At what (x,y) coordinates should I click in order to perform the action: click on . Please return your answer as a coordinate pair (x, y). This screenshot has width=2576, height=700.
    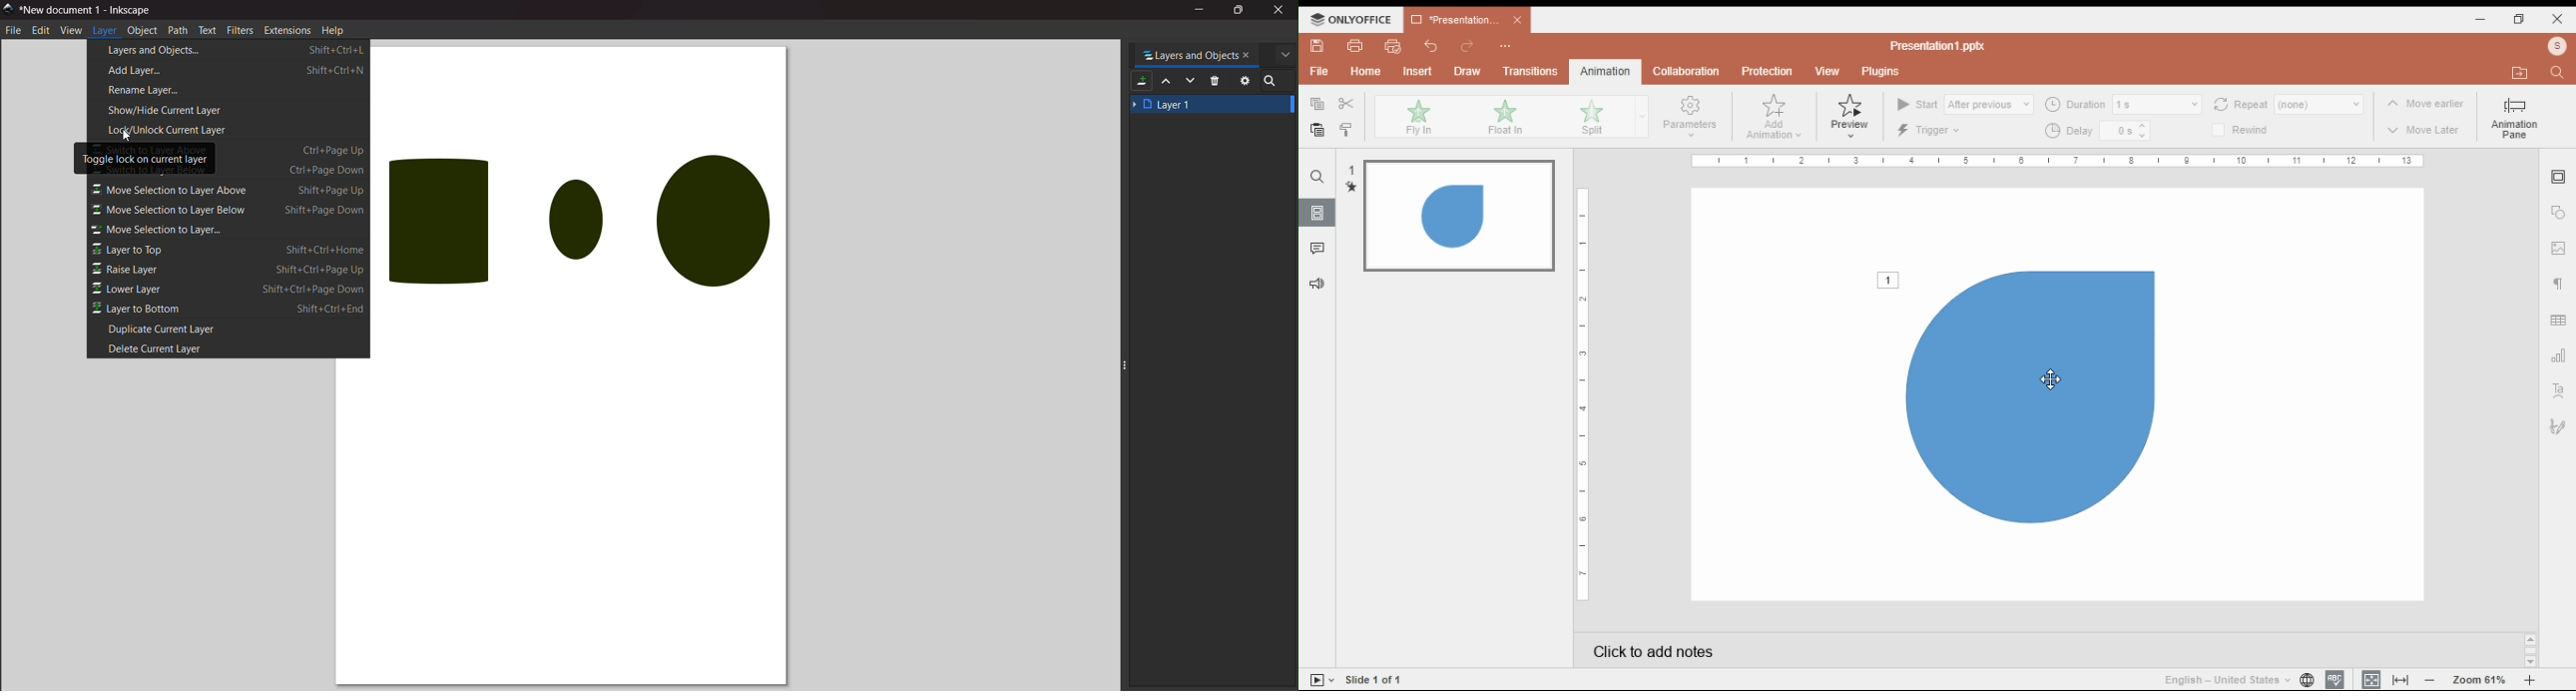
    Looking at the image, I should click on (2558, 429).